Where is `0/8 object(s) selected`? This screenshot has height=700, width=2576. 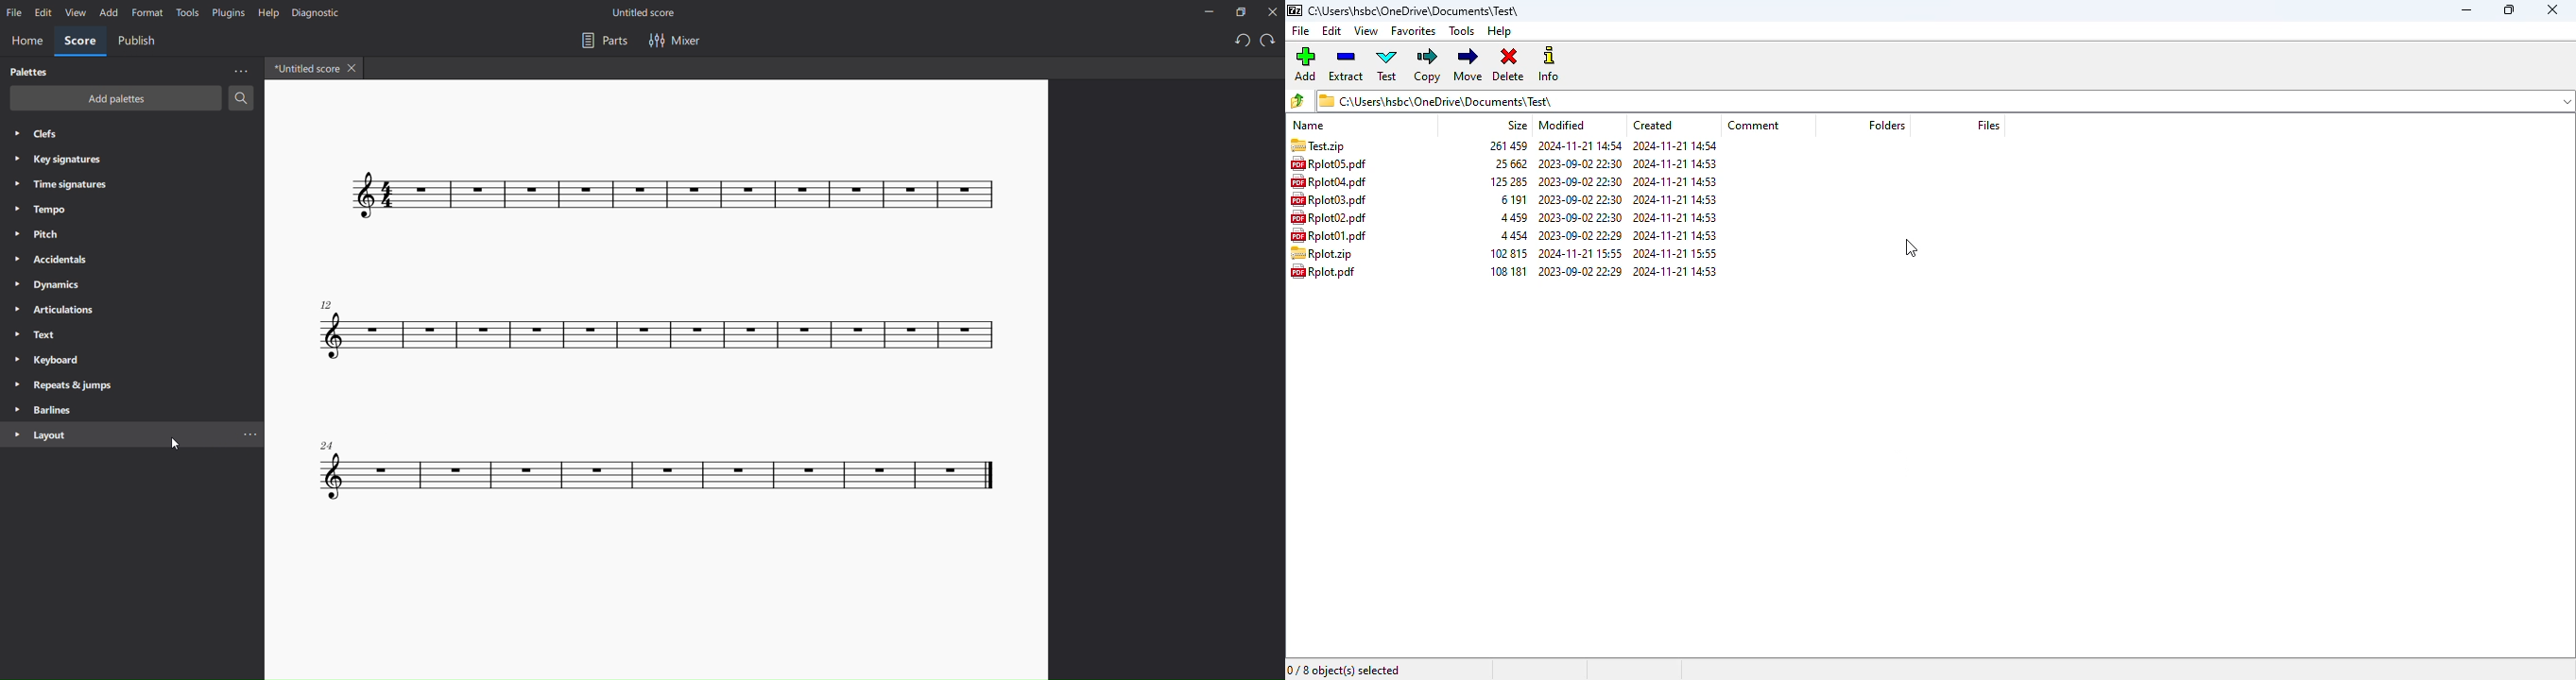 0/8 object(s) selected is located at coordinates (1344, 670).